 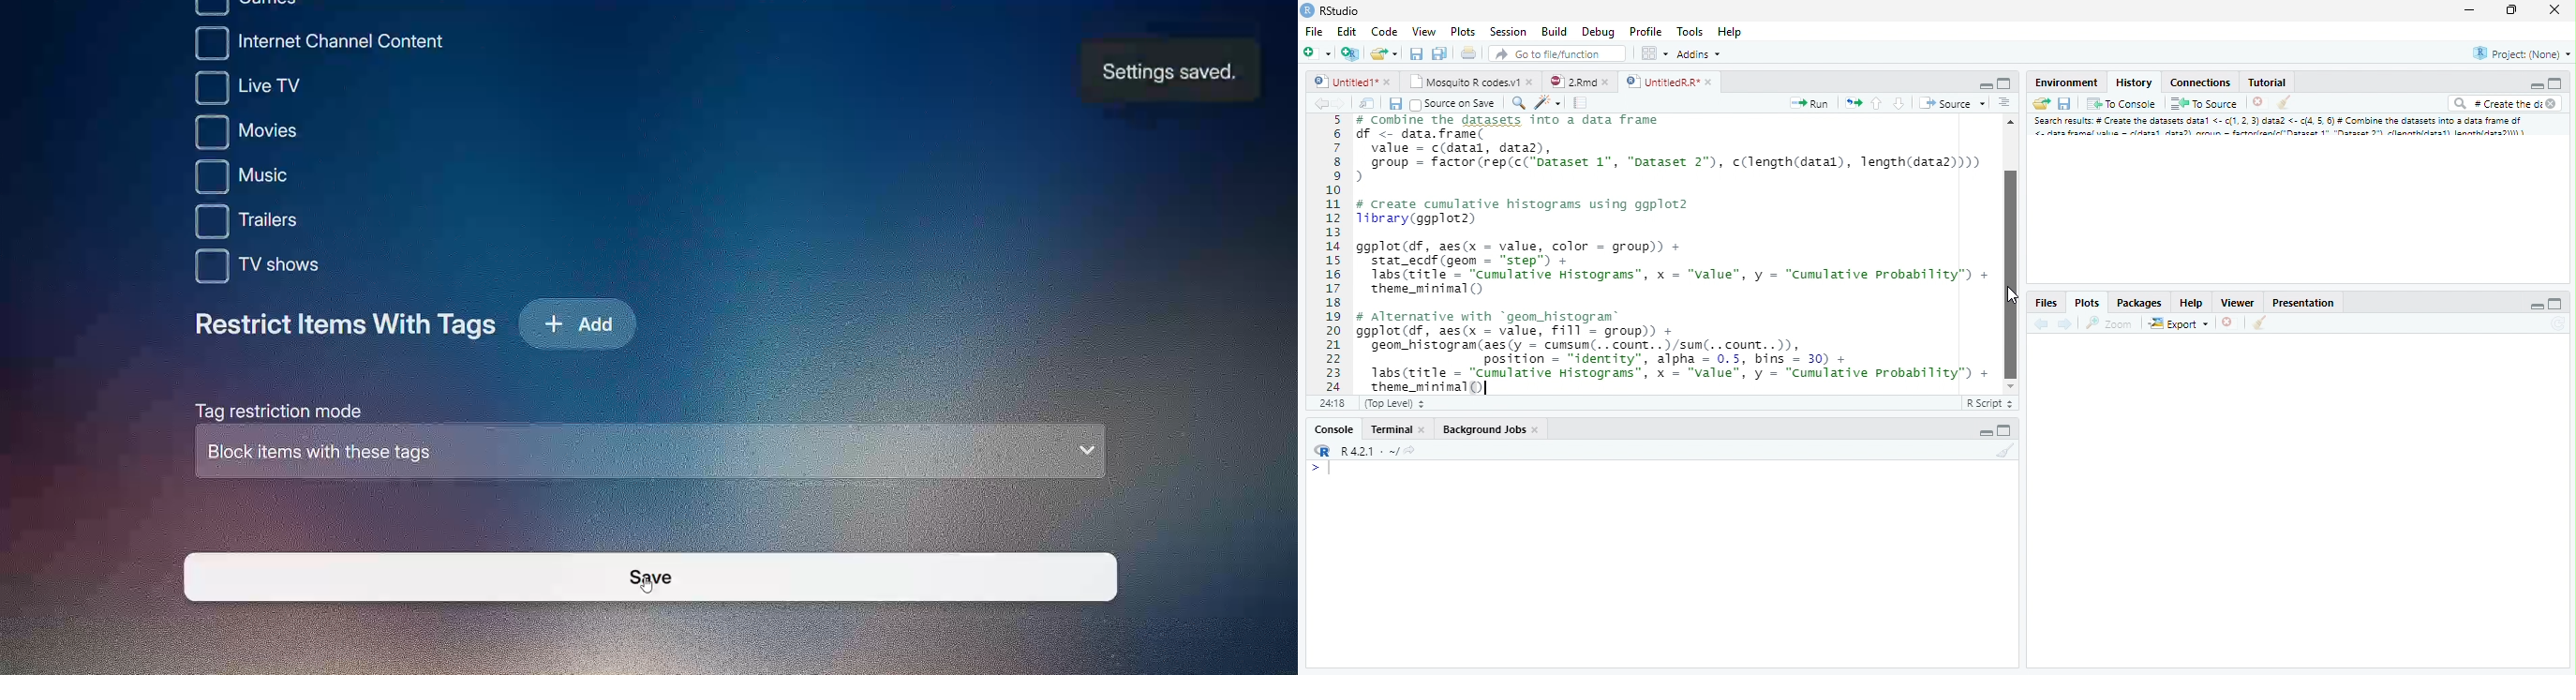 What do you see at coordinates (2510, 10) in the screenshot?
I see `Maximize` at bounding box center [2510, 10].